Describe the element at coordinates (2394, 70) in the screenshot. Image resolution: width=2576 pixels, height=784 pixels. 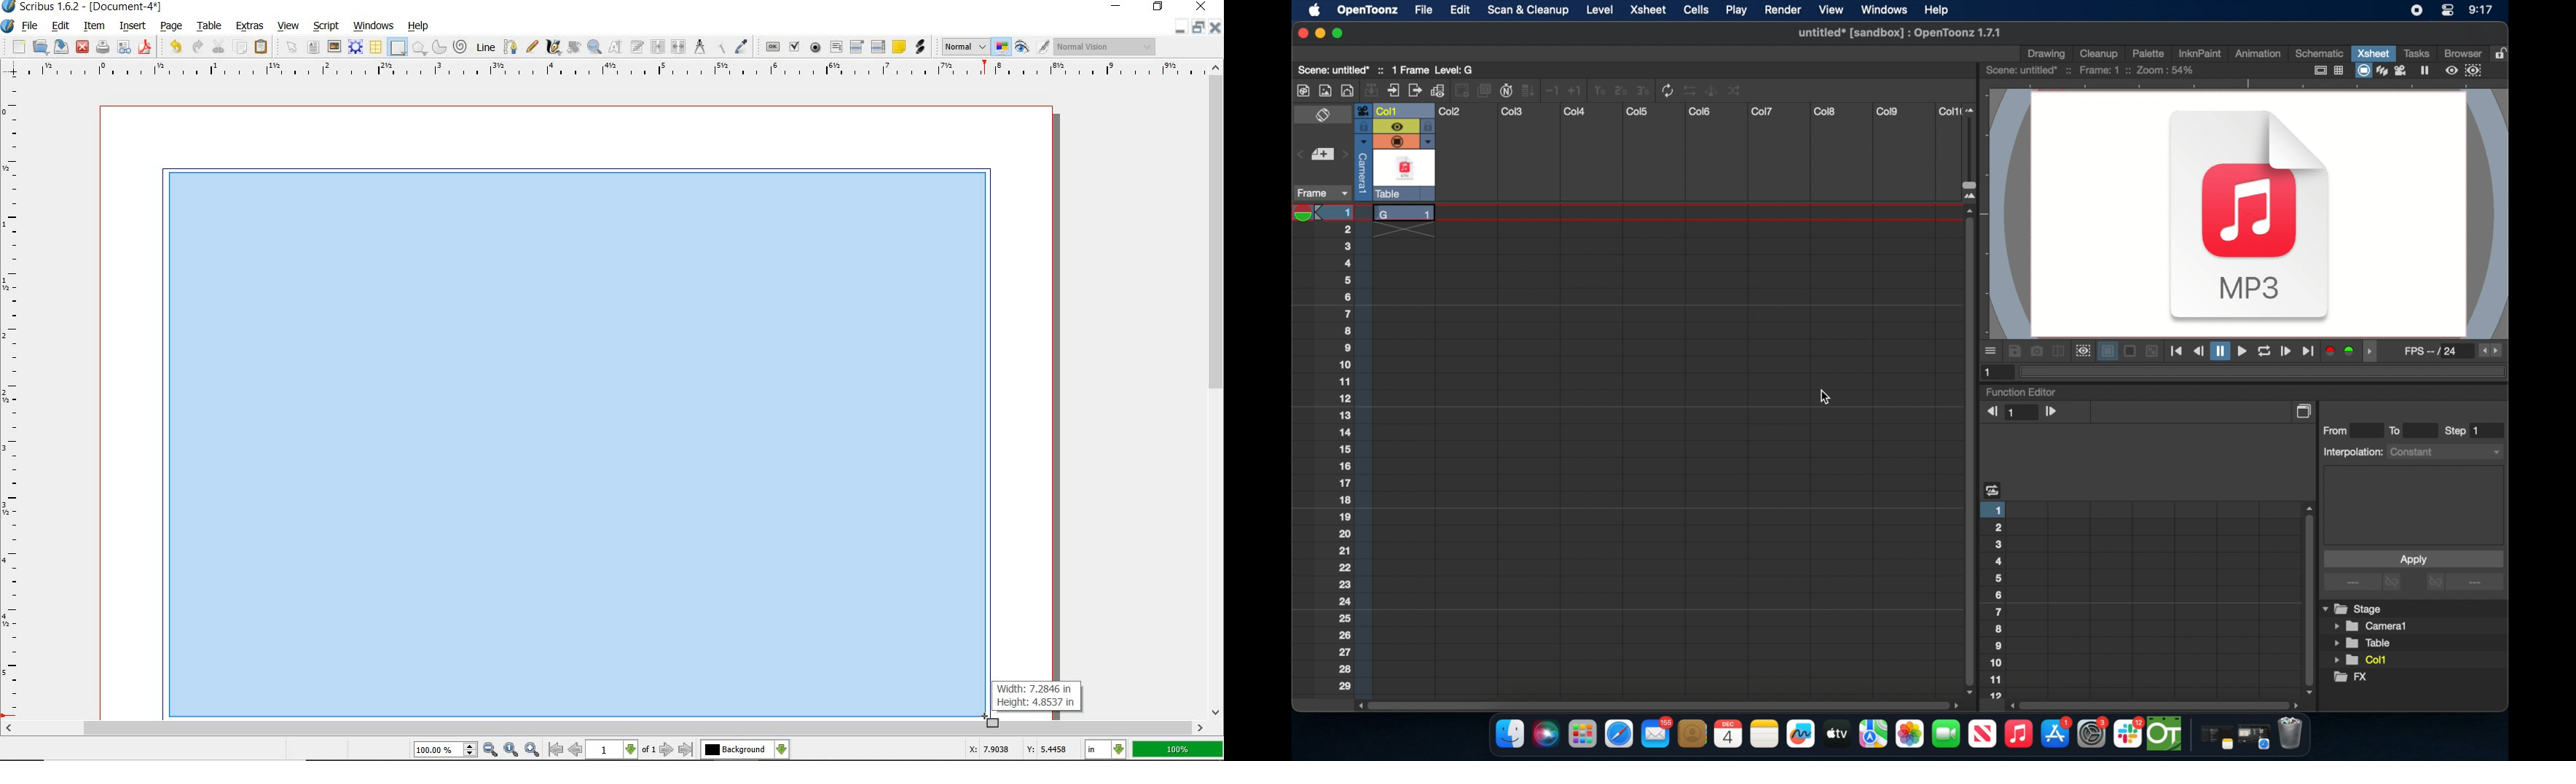
I see `view modes` at that location.